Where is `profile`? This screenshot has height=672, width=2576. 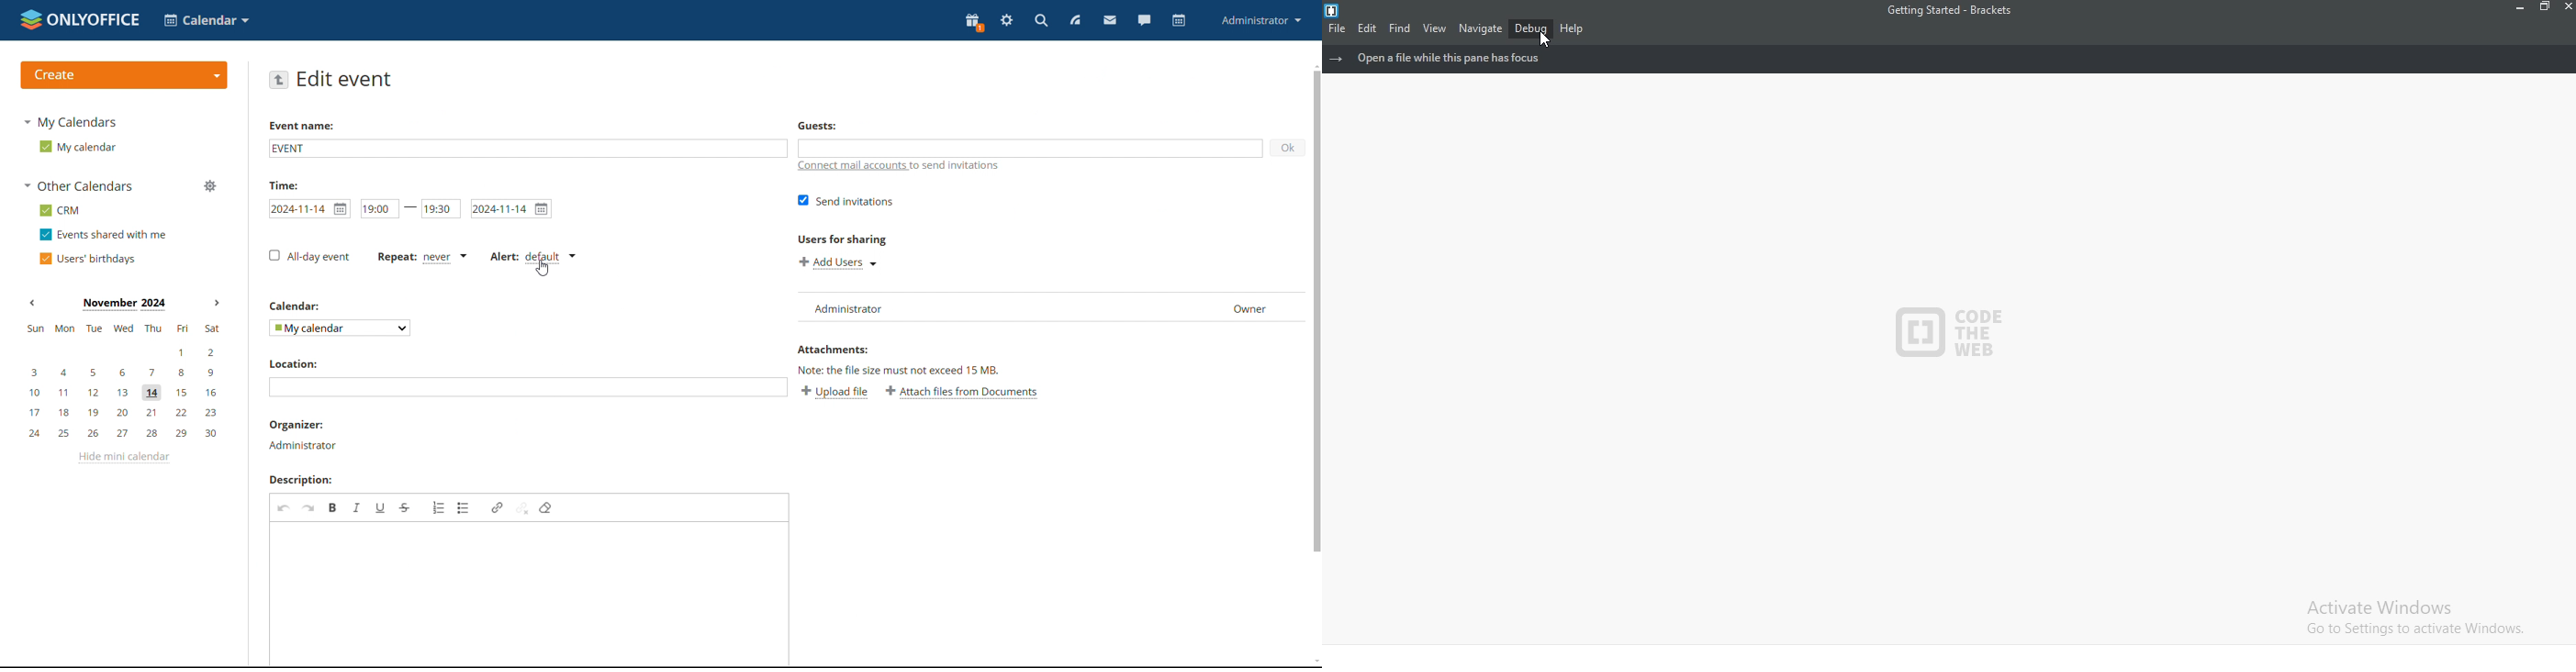
profile is located at coordinates (1262, 20).